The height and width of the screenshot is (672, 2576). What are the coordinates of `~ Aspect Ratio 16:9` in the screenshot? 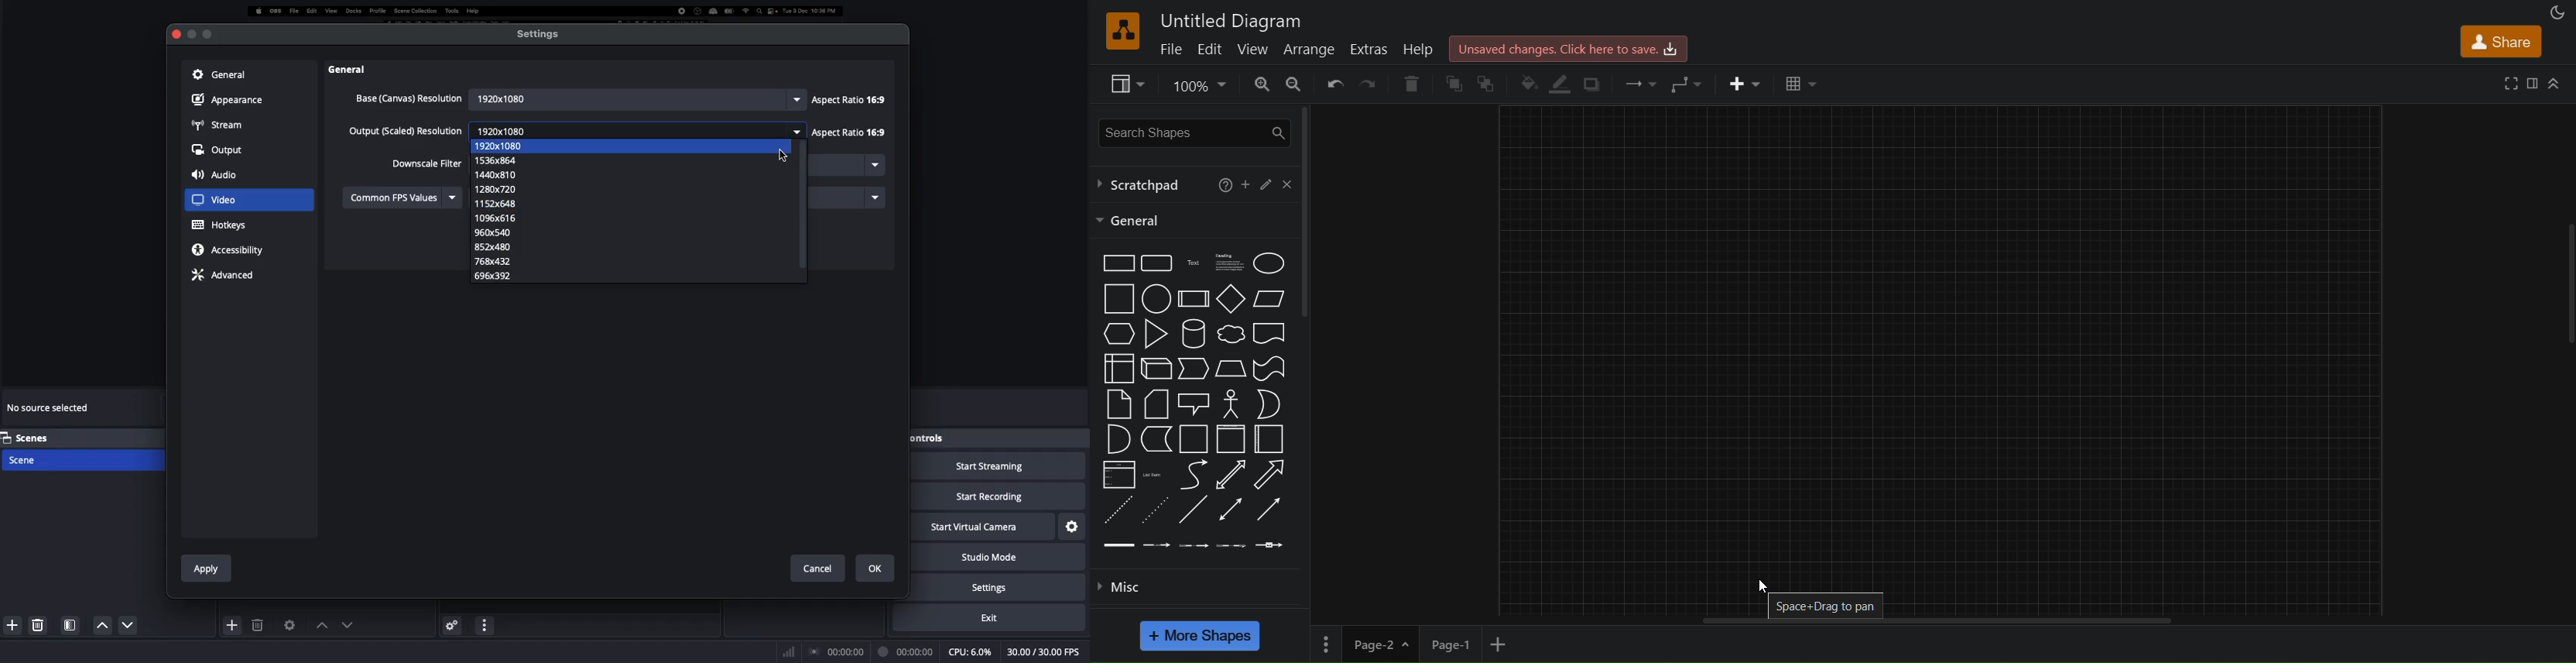 It's located at (848, 99).